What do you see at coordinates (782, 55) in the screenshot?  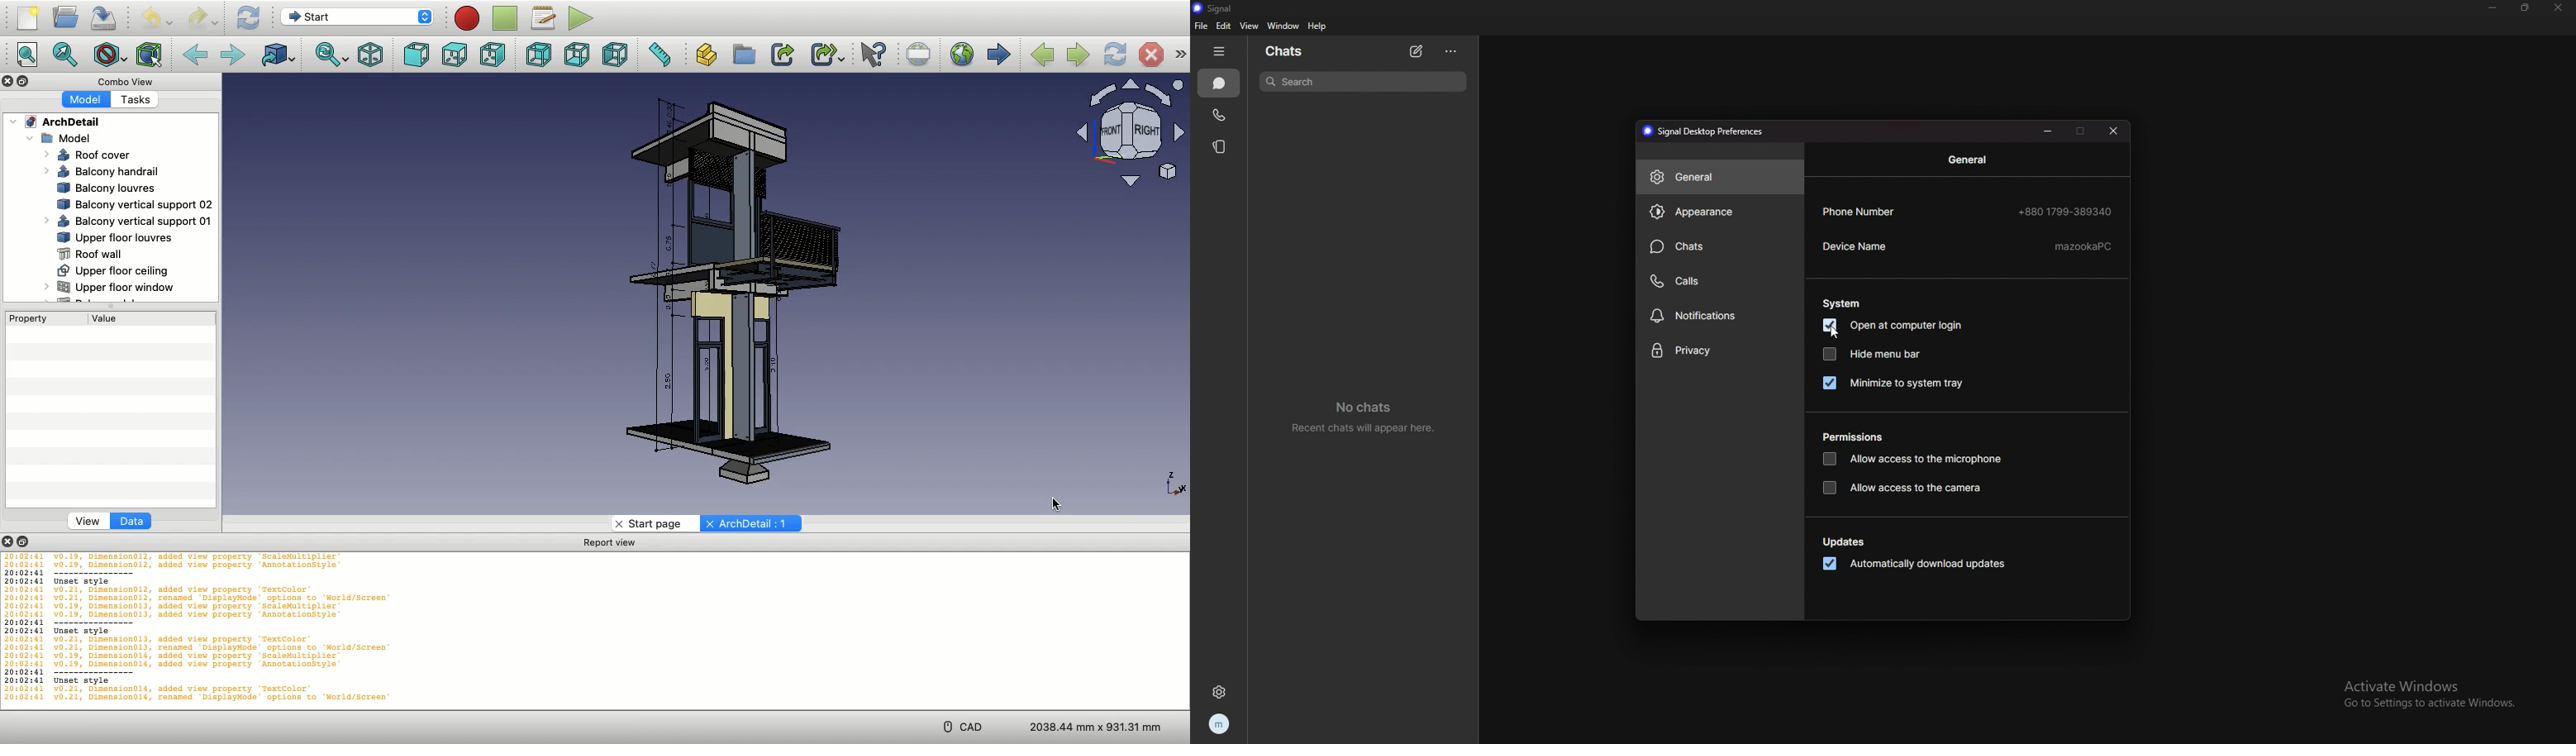 I see `Make link` at bounding box center [782, 55].